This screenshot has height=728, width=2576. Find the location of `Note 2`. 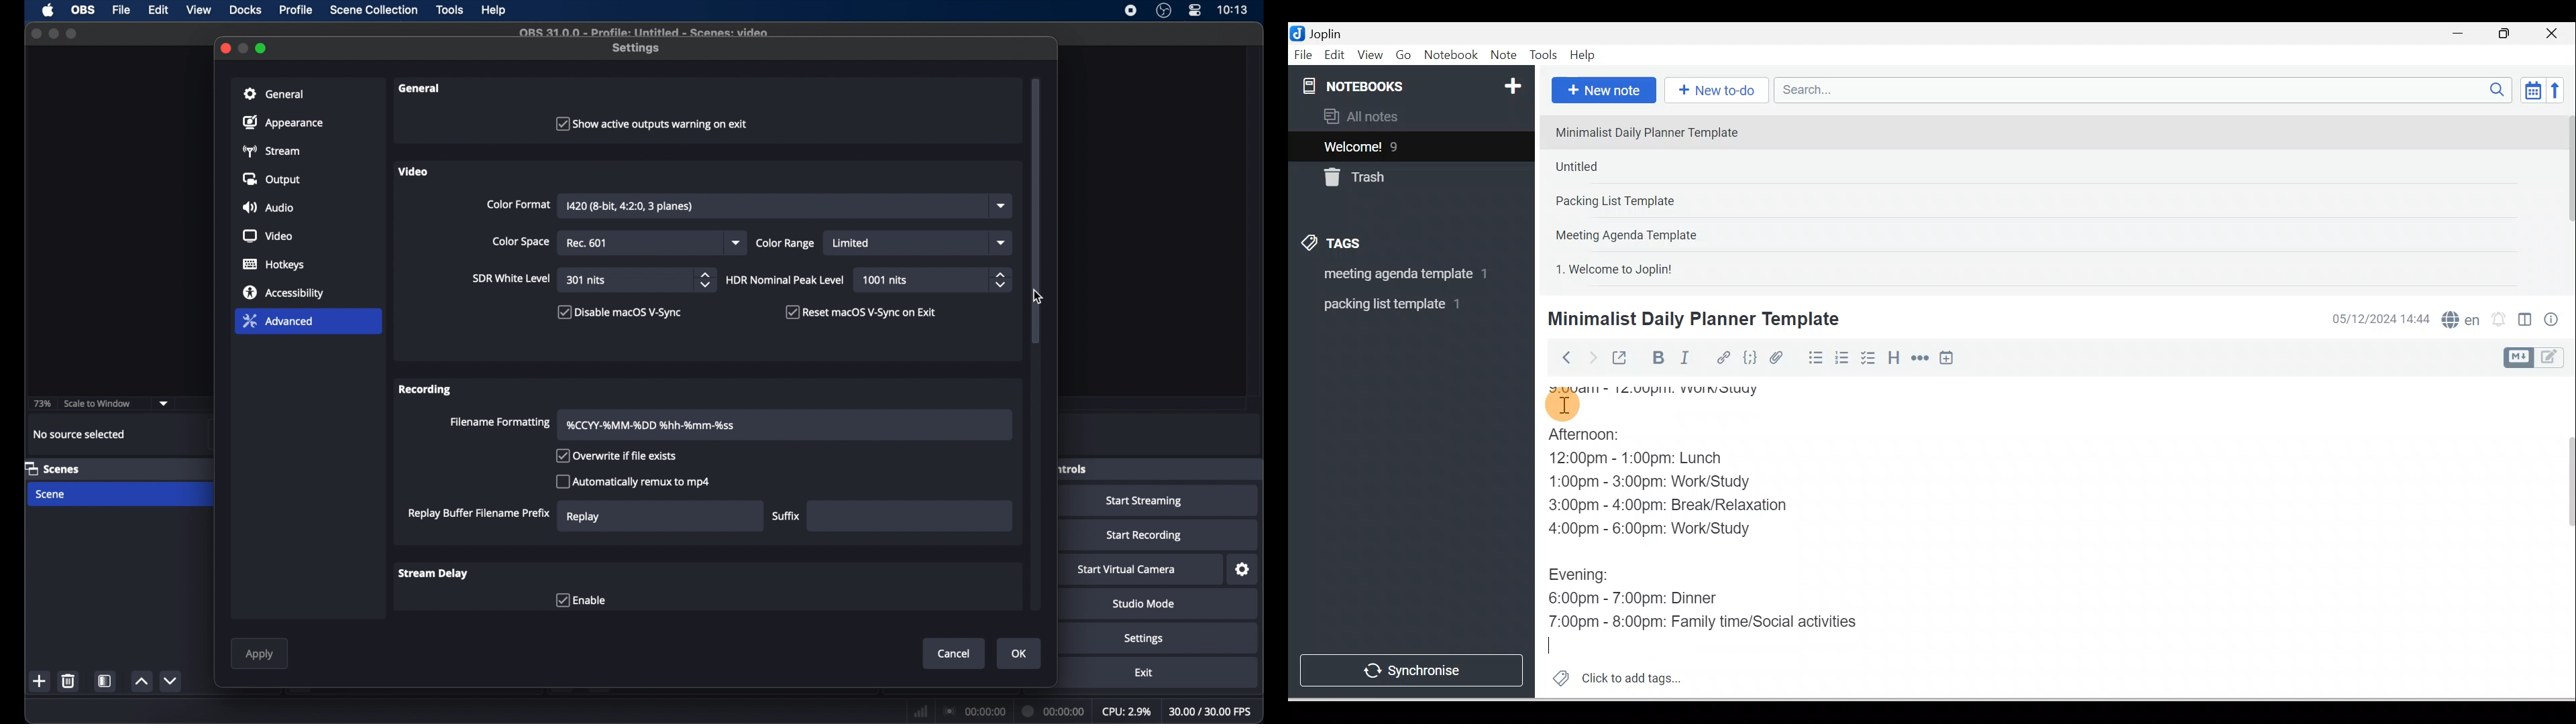

Note 2 is located at coordinates (1643, 166).